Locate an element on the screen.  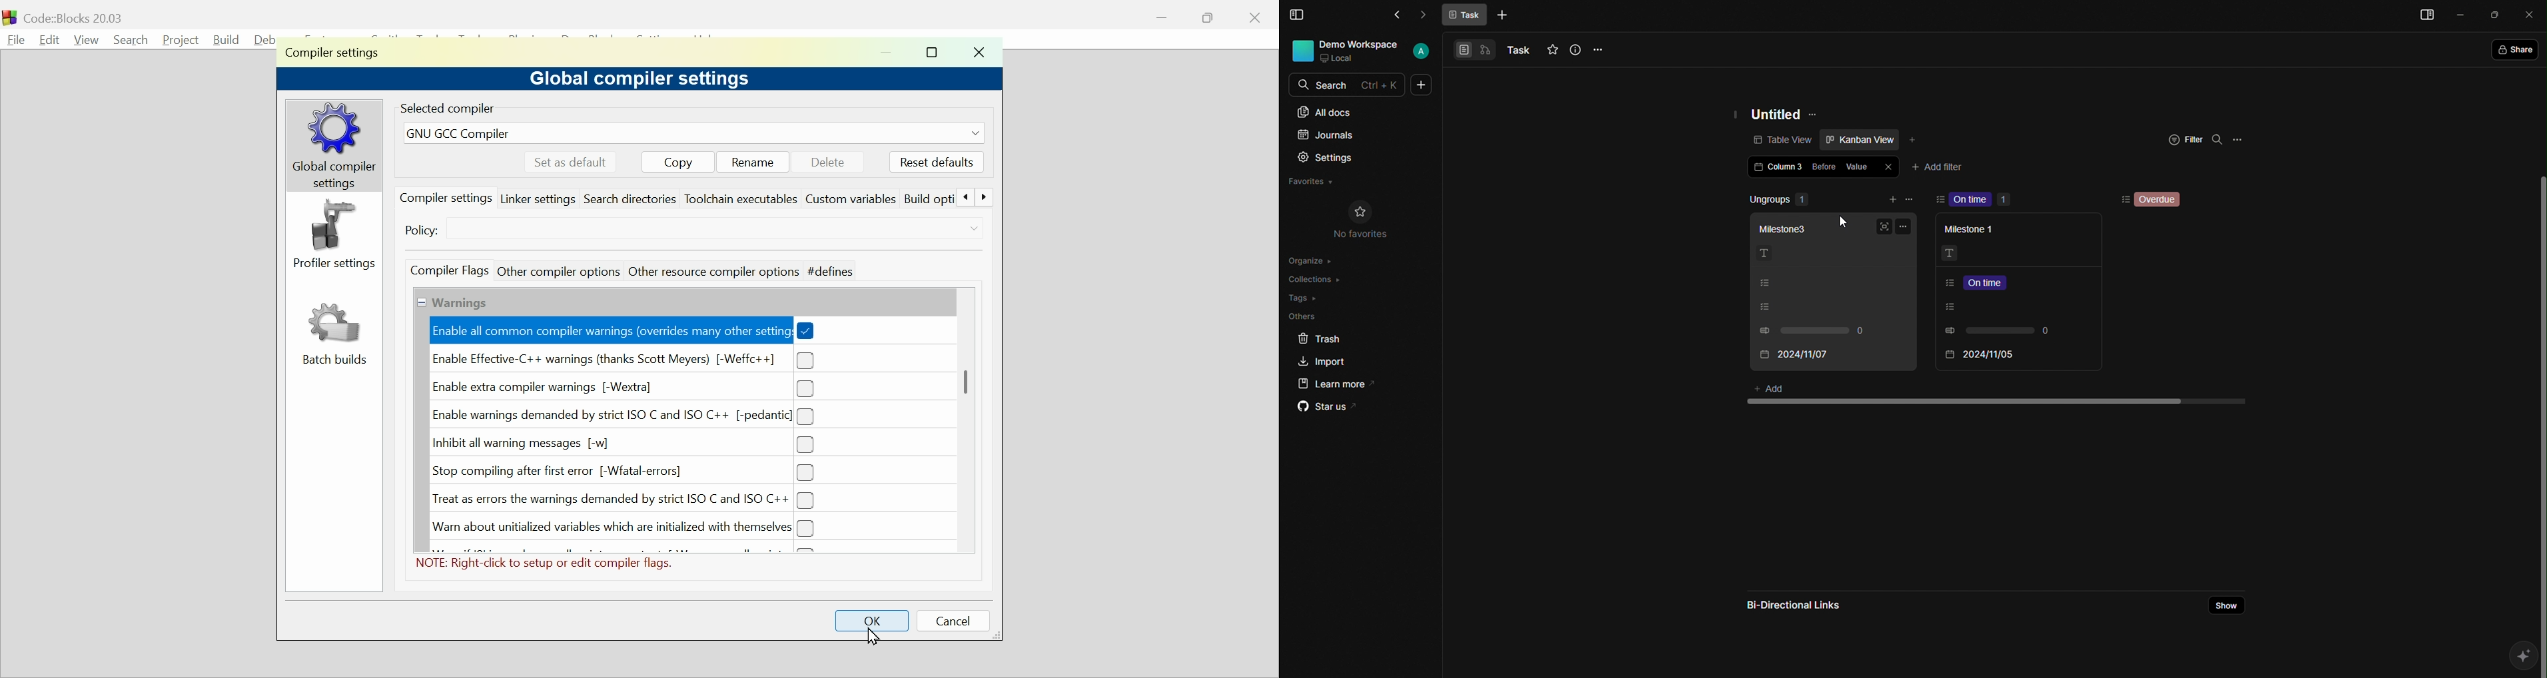
Search is located at coordinates (2218, 141).